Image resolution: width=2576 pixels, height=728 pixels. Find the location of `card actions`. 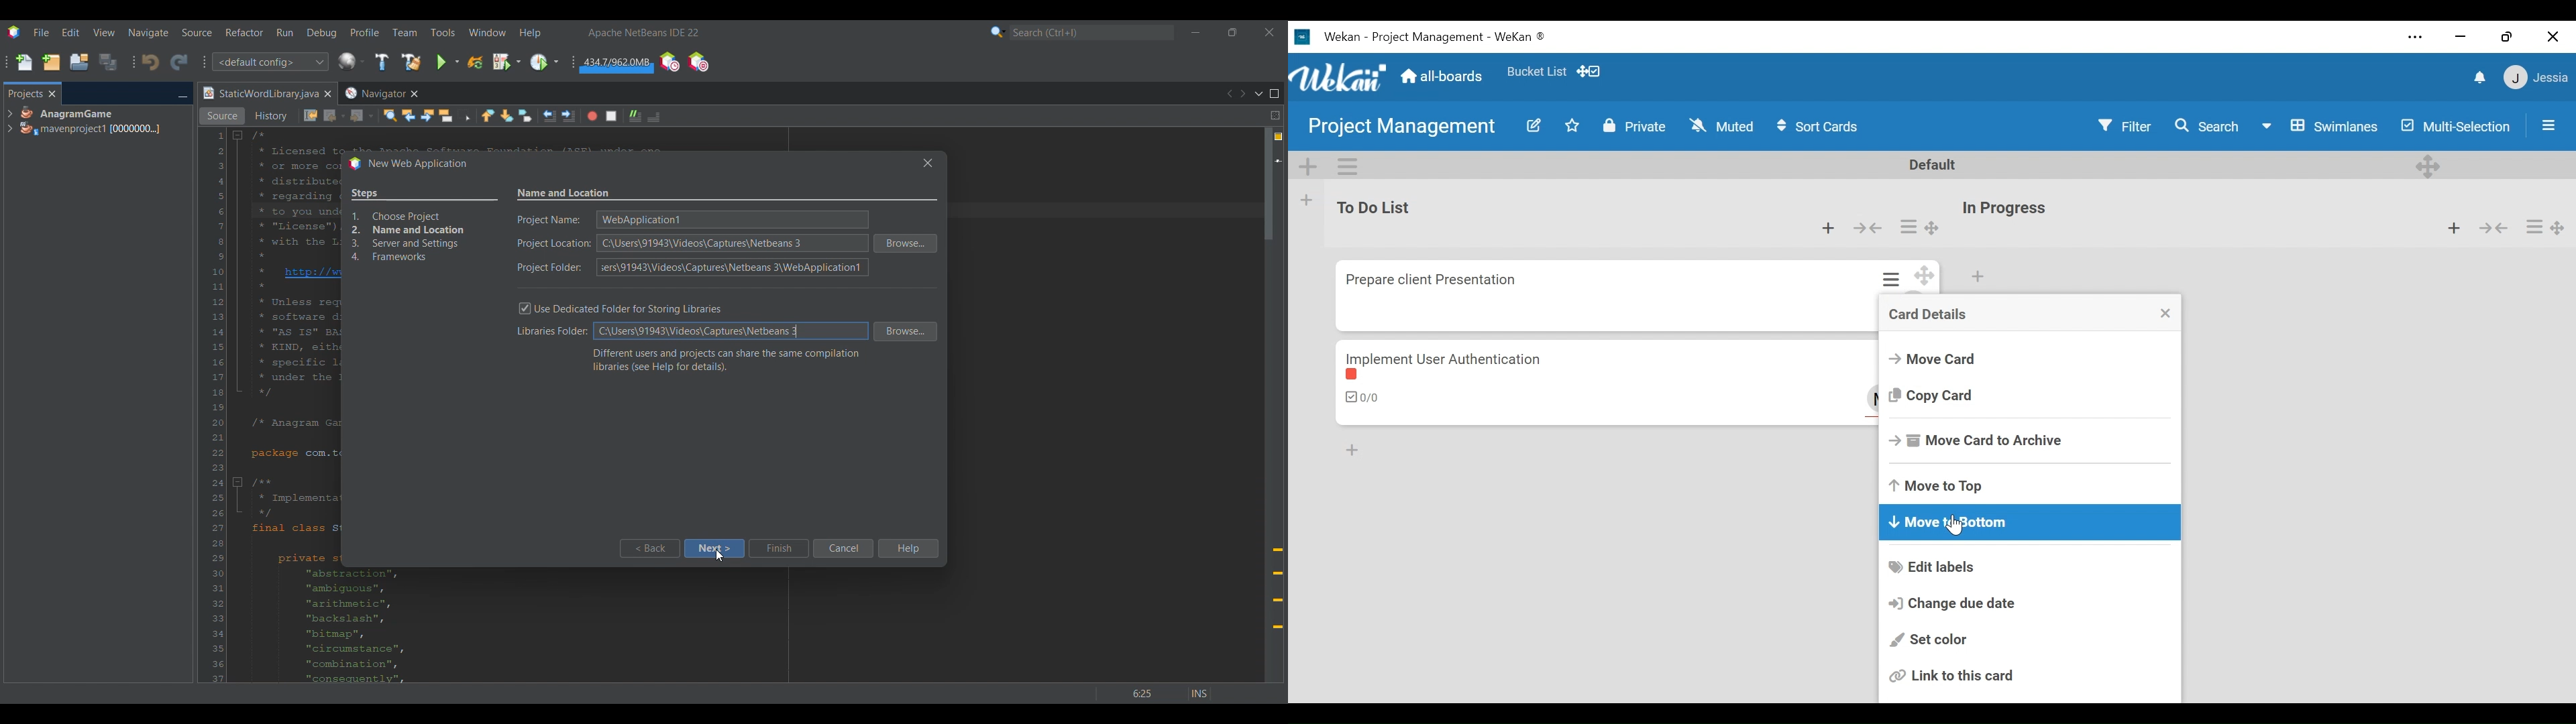

card actions is located at coordinates (2535, 227).